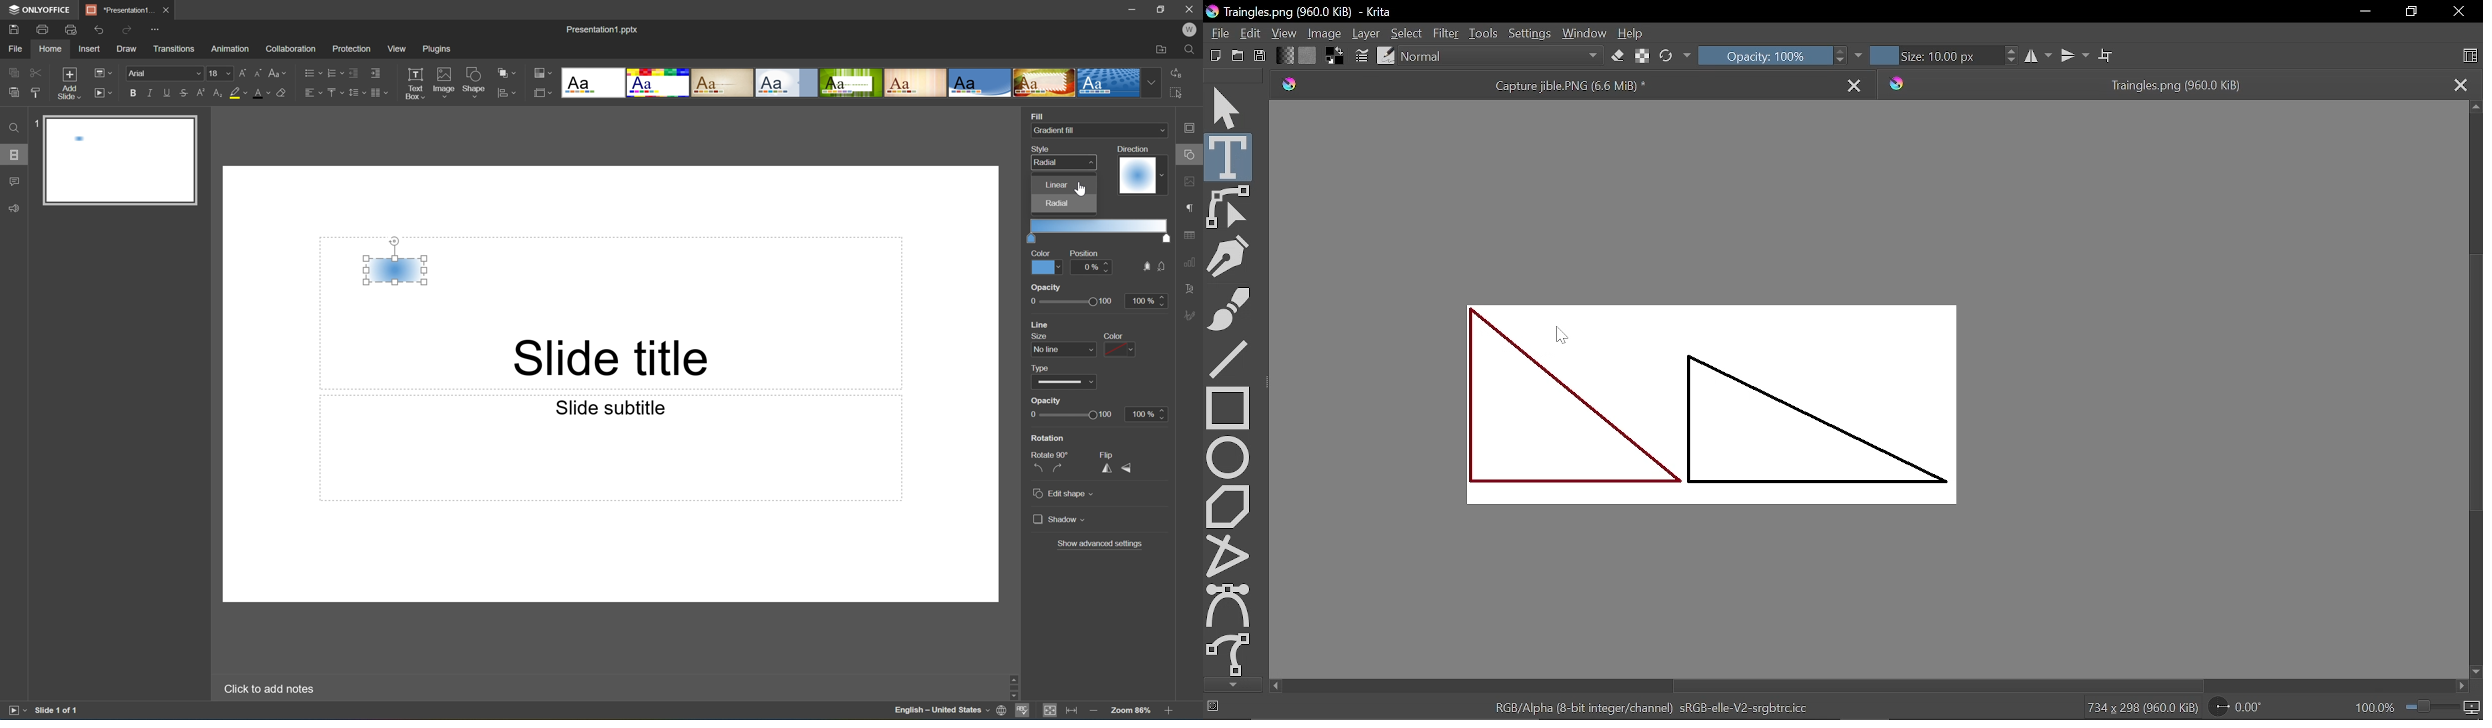 This screenshot has height=728, width=2492. Describe the element at coordinates (1072, 712) in the screenshot. I see `Fit to width` at that location.